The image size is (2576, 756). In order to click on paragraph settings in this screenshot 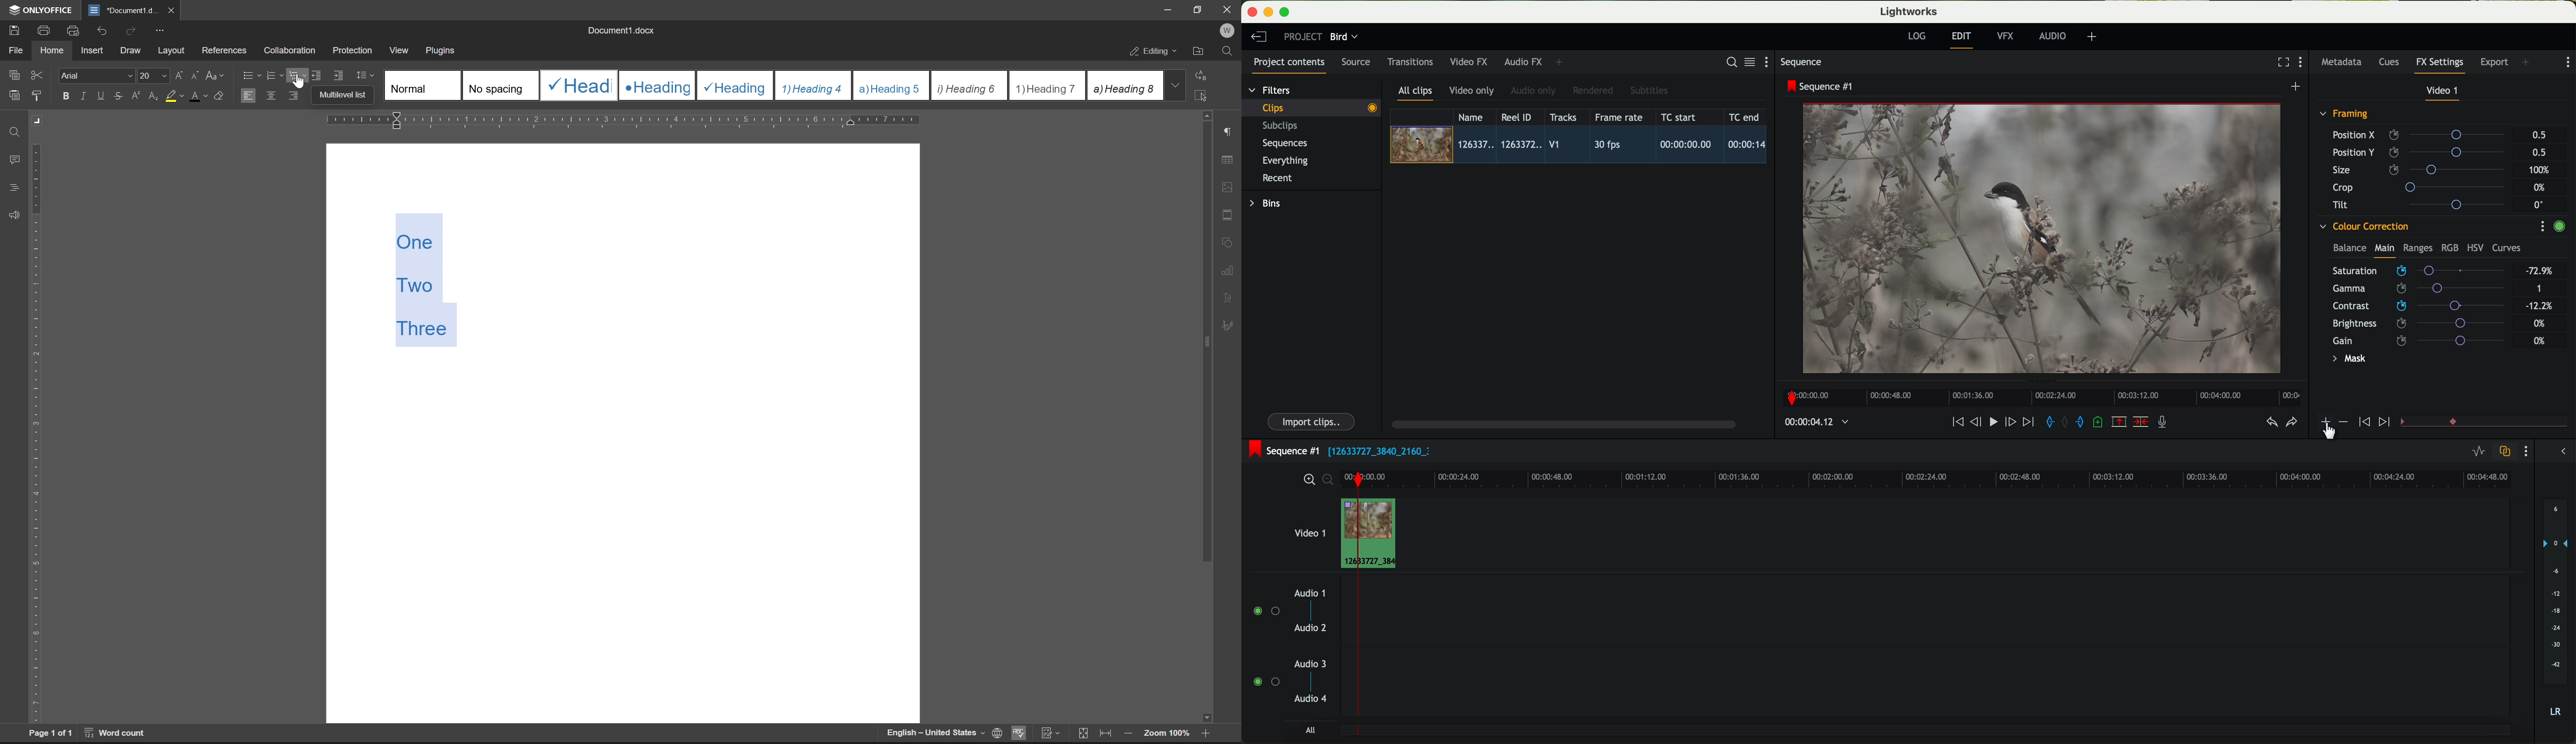, I will do `click(1227, 132)`.